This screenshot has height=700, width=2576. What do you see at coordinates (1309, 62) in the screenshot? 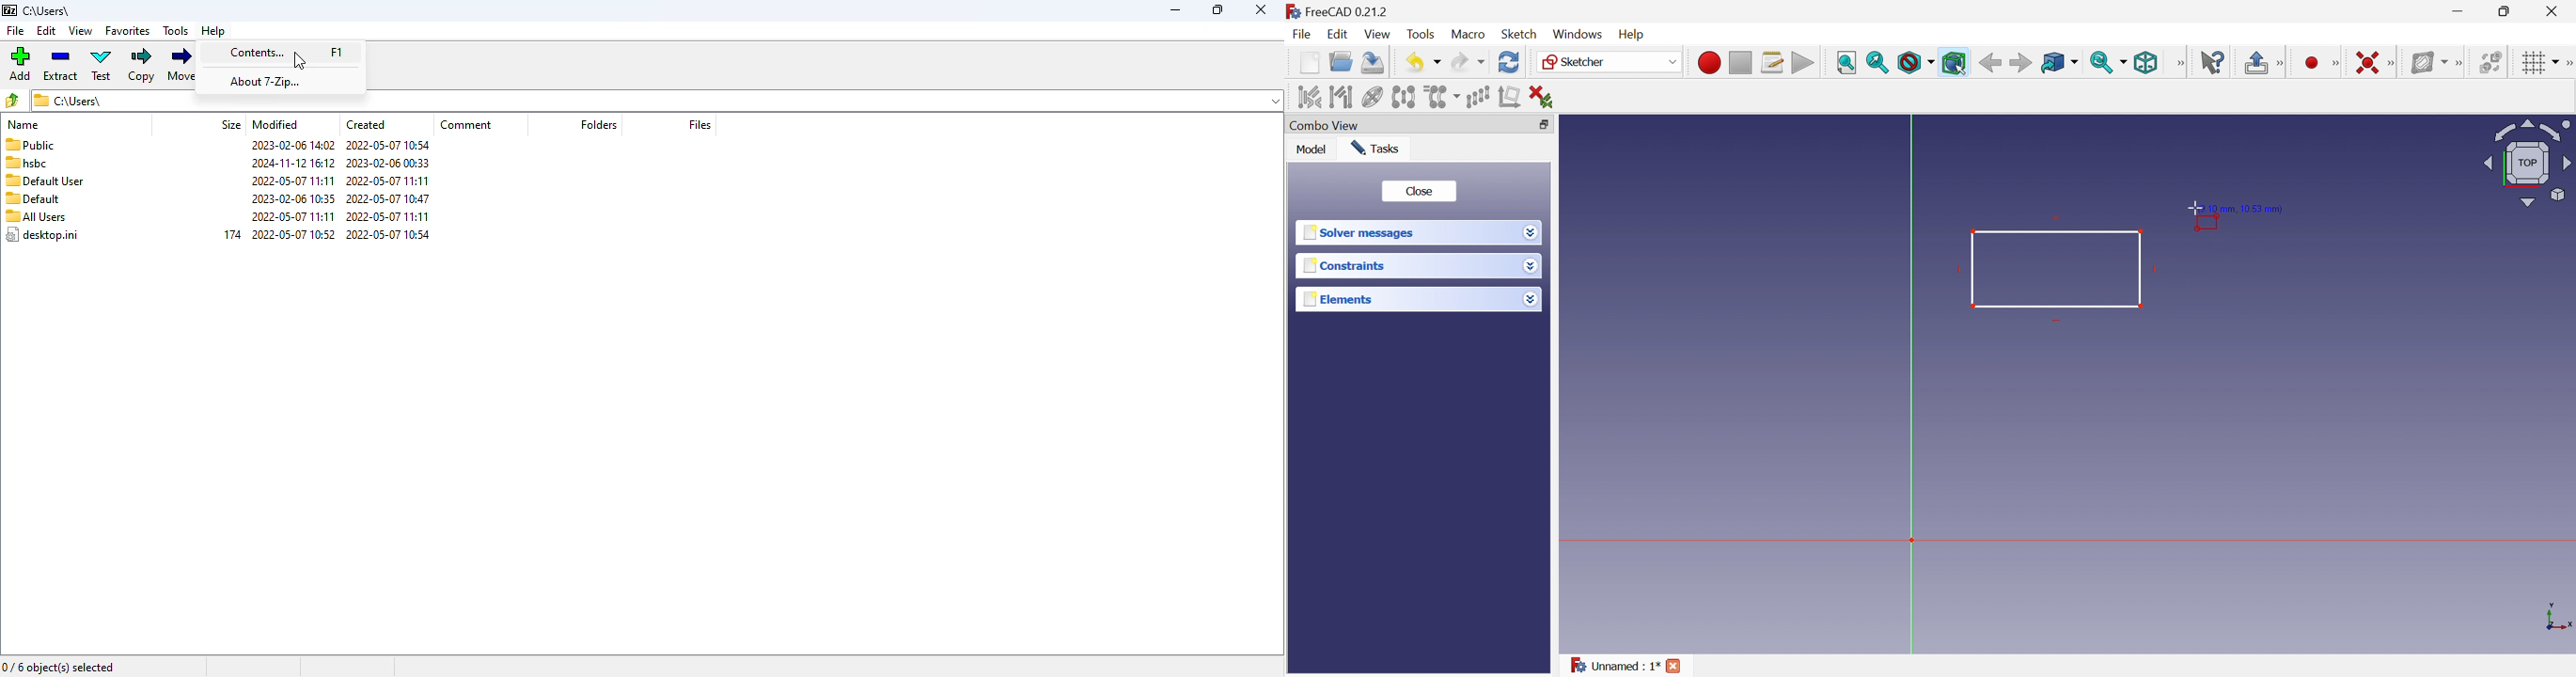
I see `New` at bounding box center [1309, 62].